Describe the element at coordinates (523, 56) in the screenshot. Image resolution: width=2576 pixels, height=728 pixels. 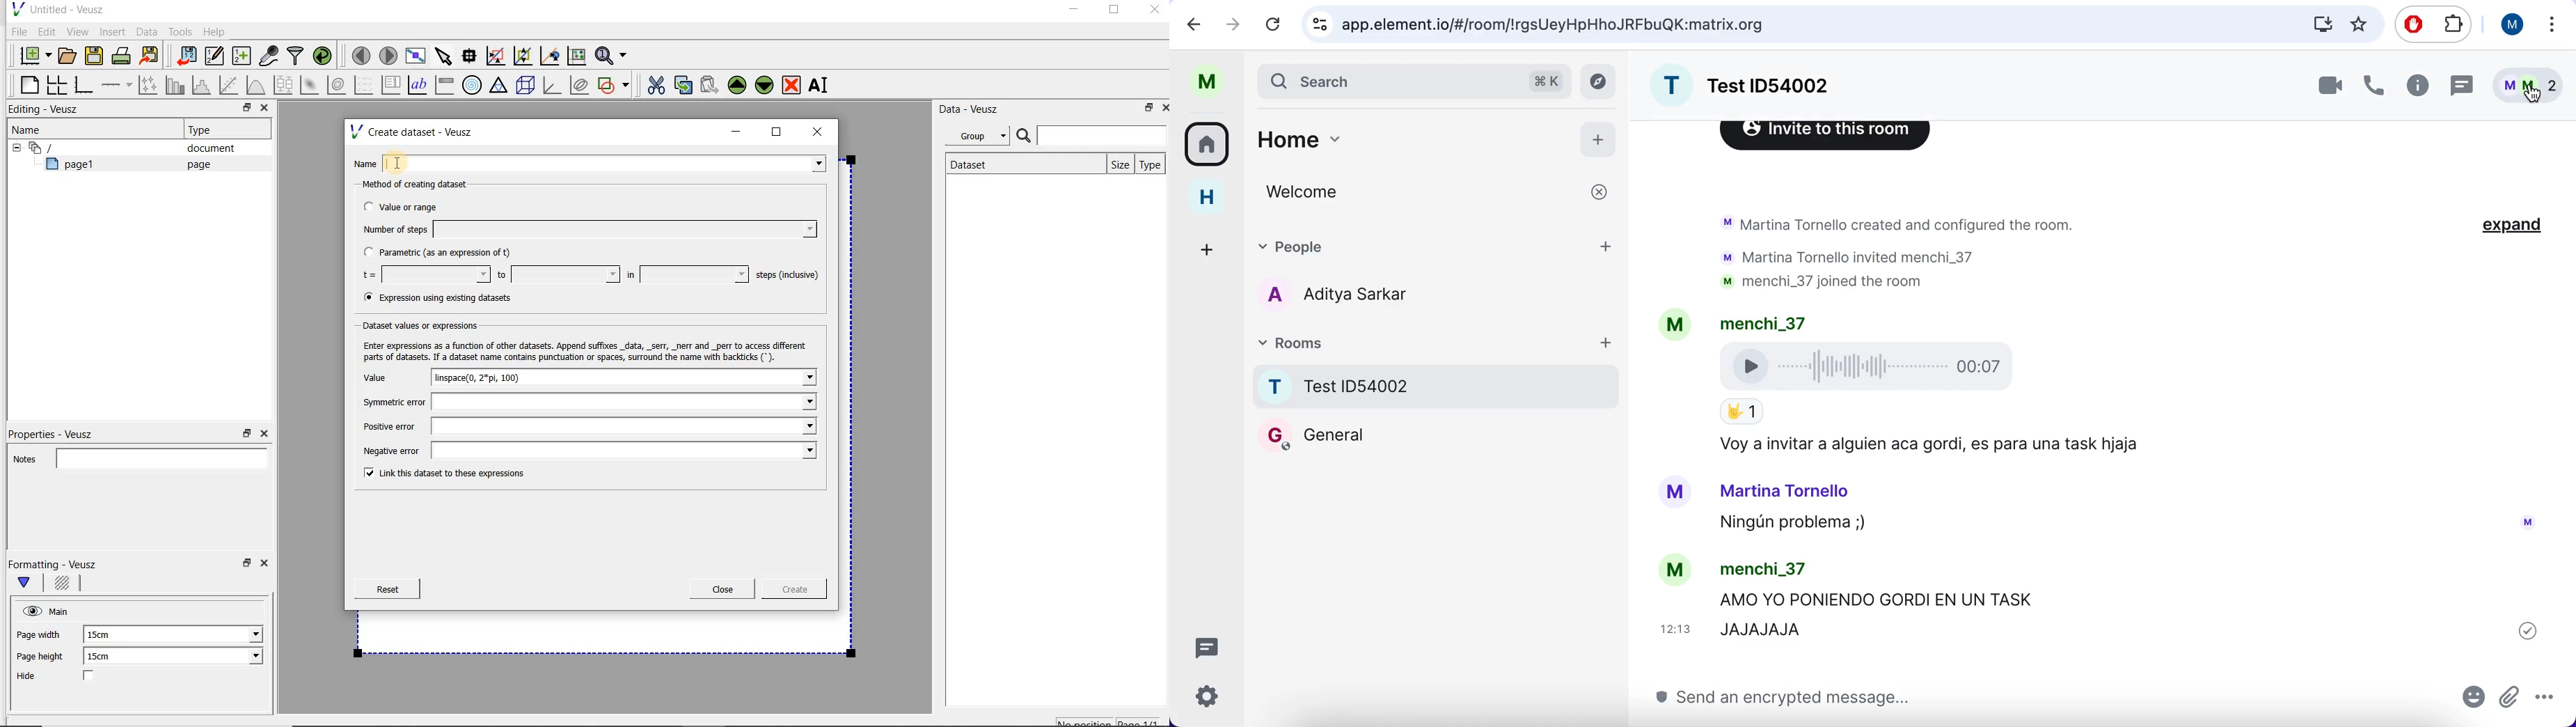
I see `click to zoom out of graph axes` at that location.